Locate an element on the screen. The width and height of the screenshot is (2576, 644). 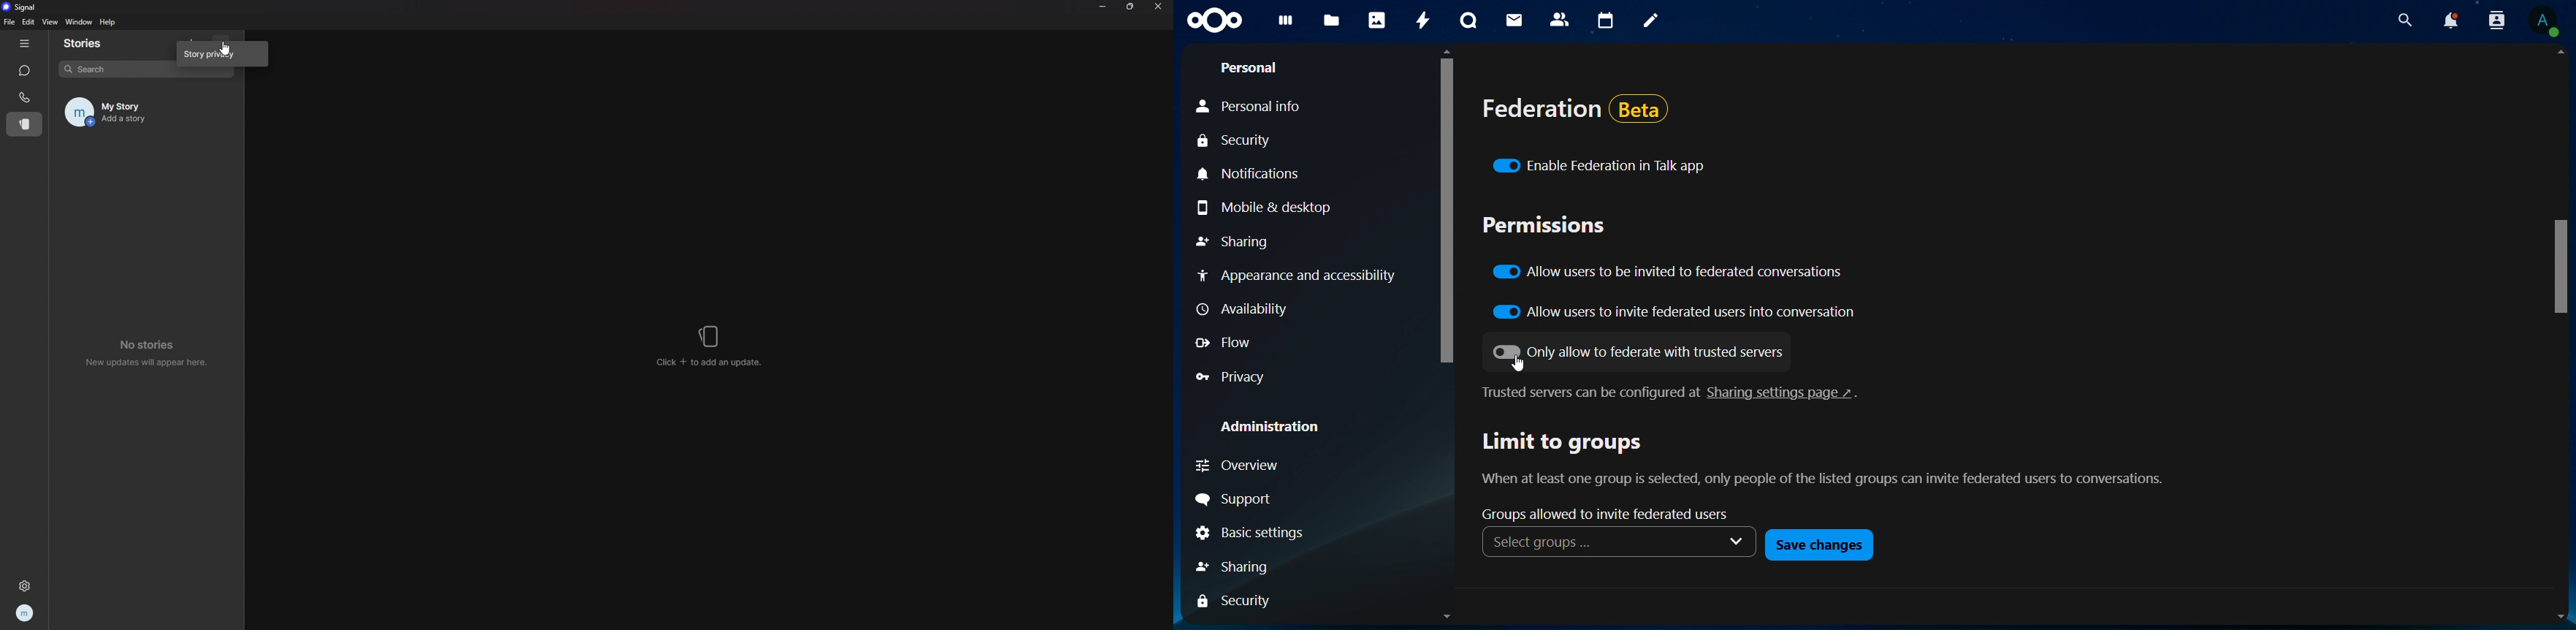
sharing is located at coordinates (1235, 245).